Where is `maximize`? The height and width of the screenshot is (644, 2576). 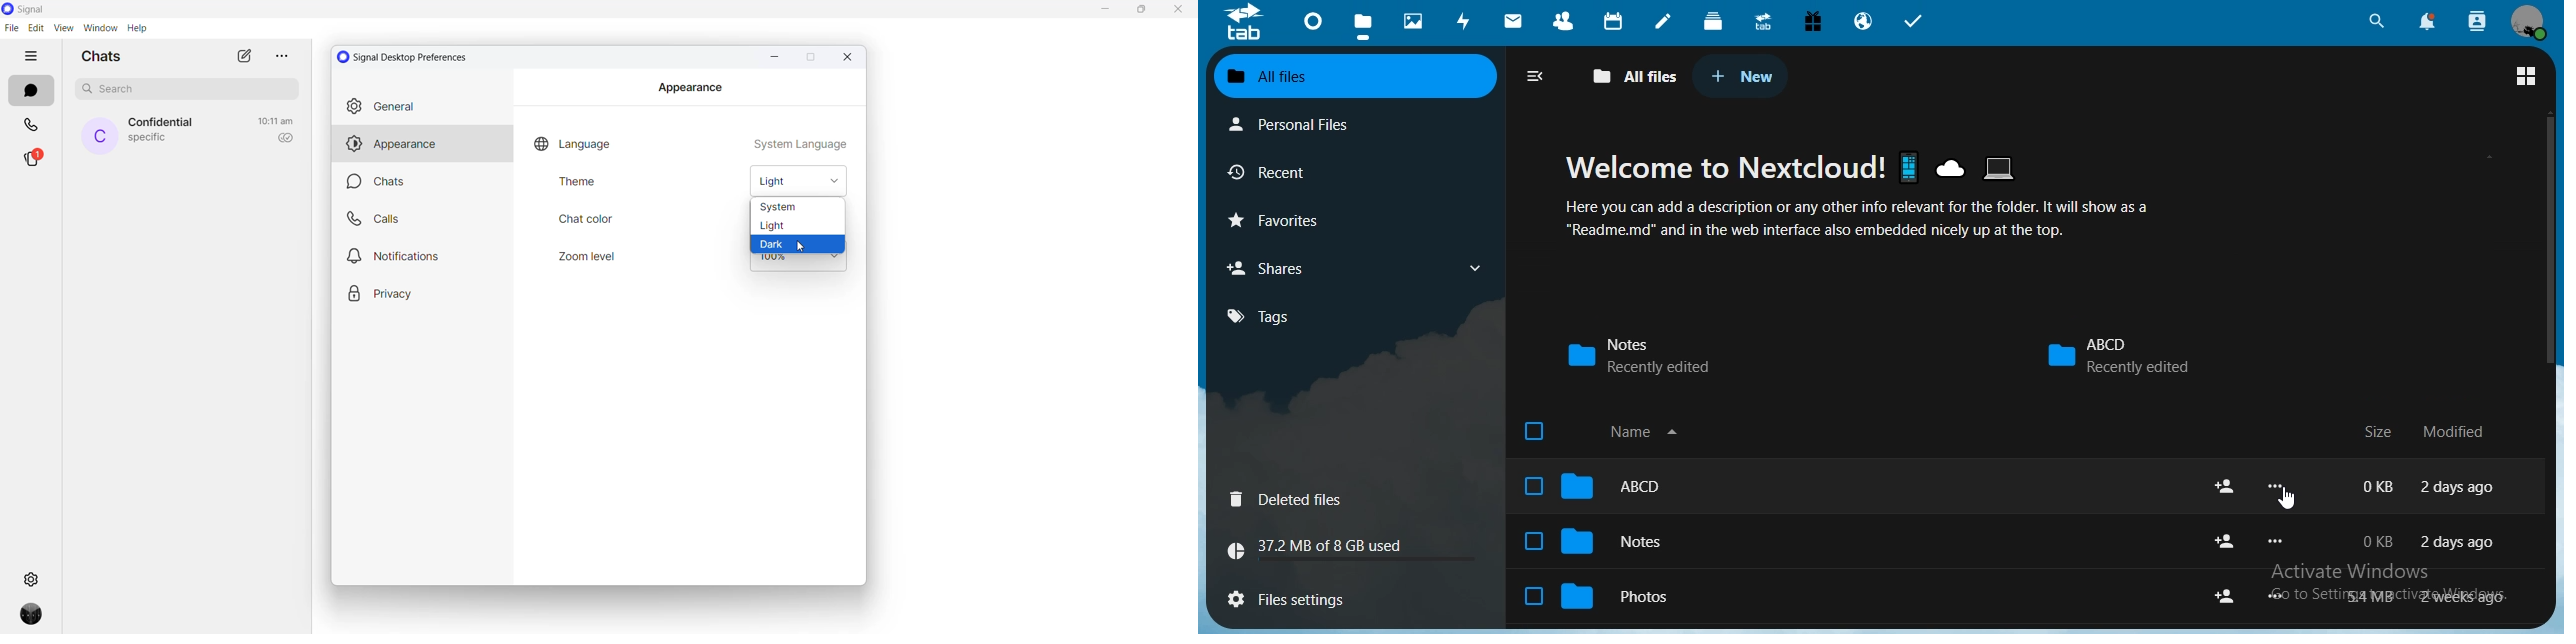 maximize is located at coordinates (809, 58).